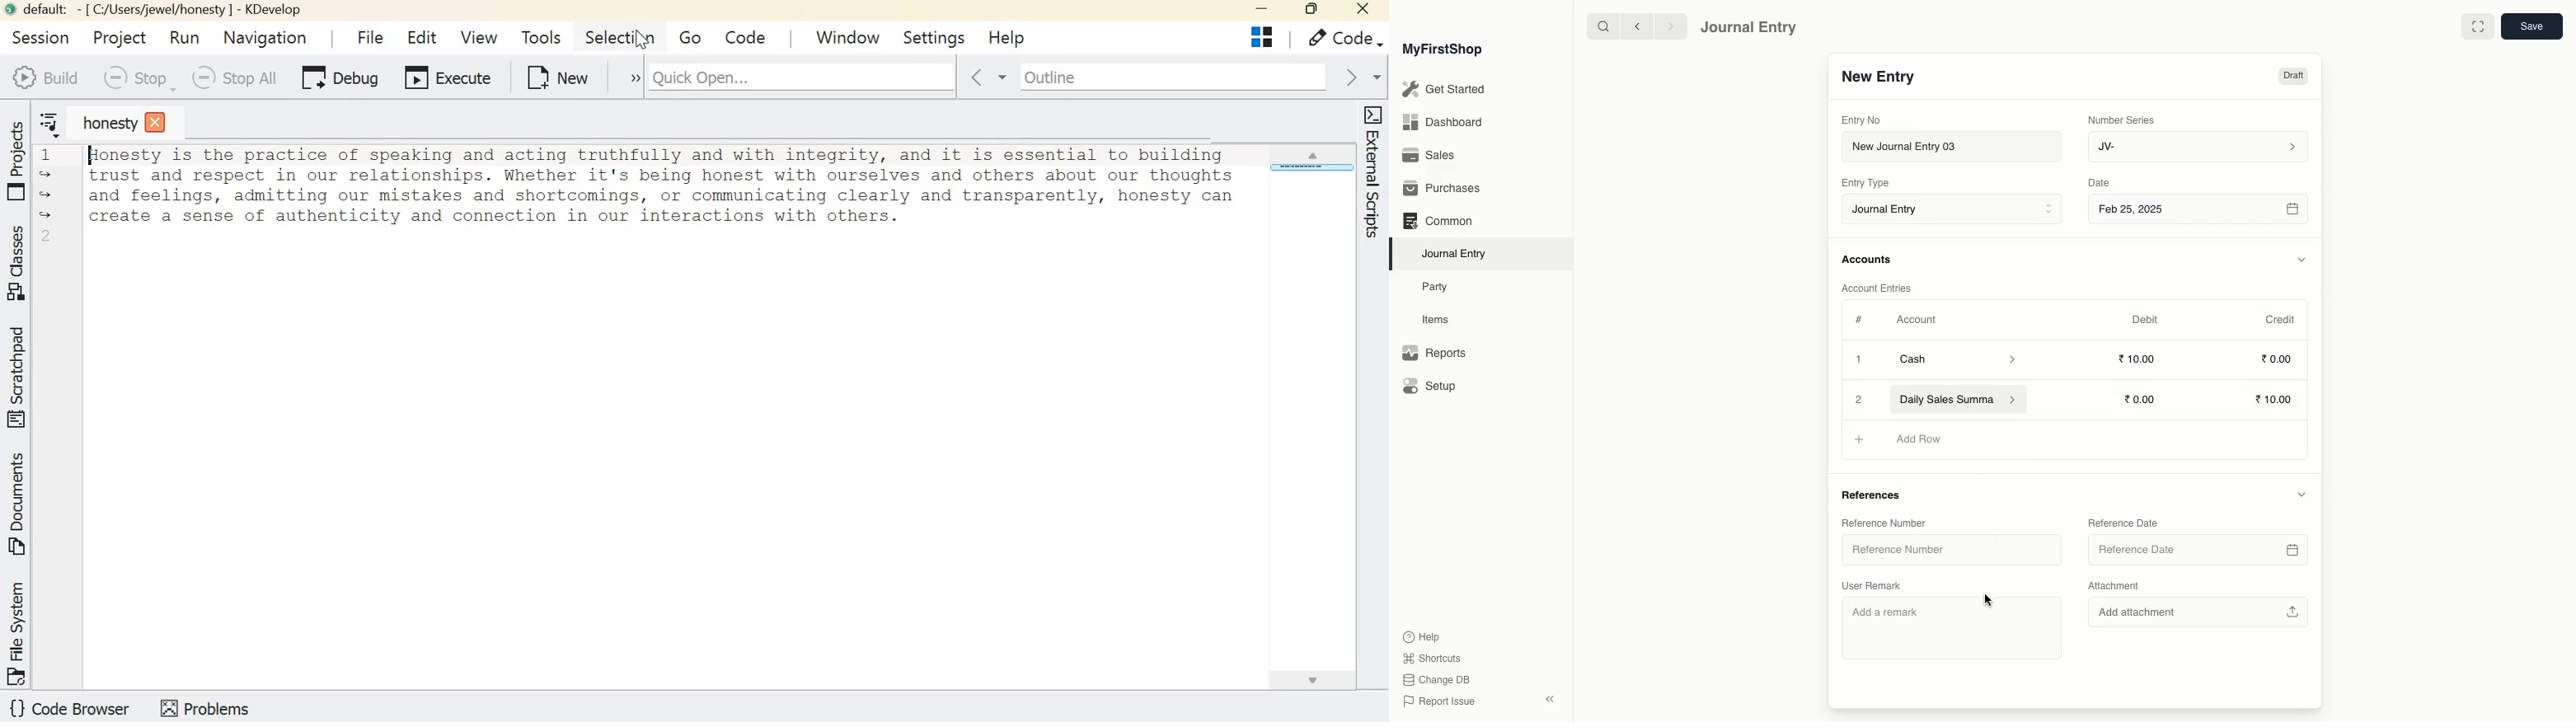 The height and width of the screenshot is (728, 2576). What do you see at coordinates (1875, 584) in the screenshot?
I see `User Remark` at bounding box center [1875, 584].